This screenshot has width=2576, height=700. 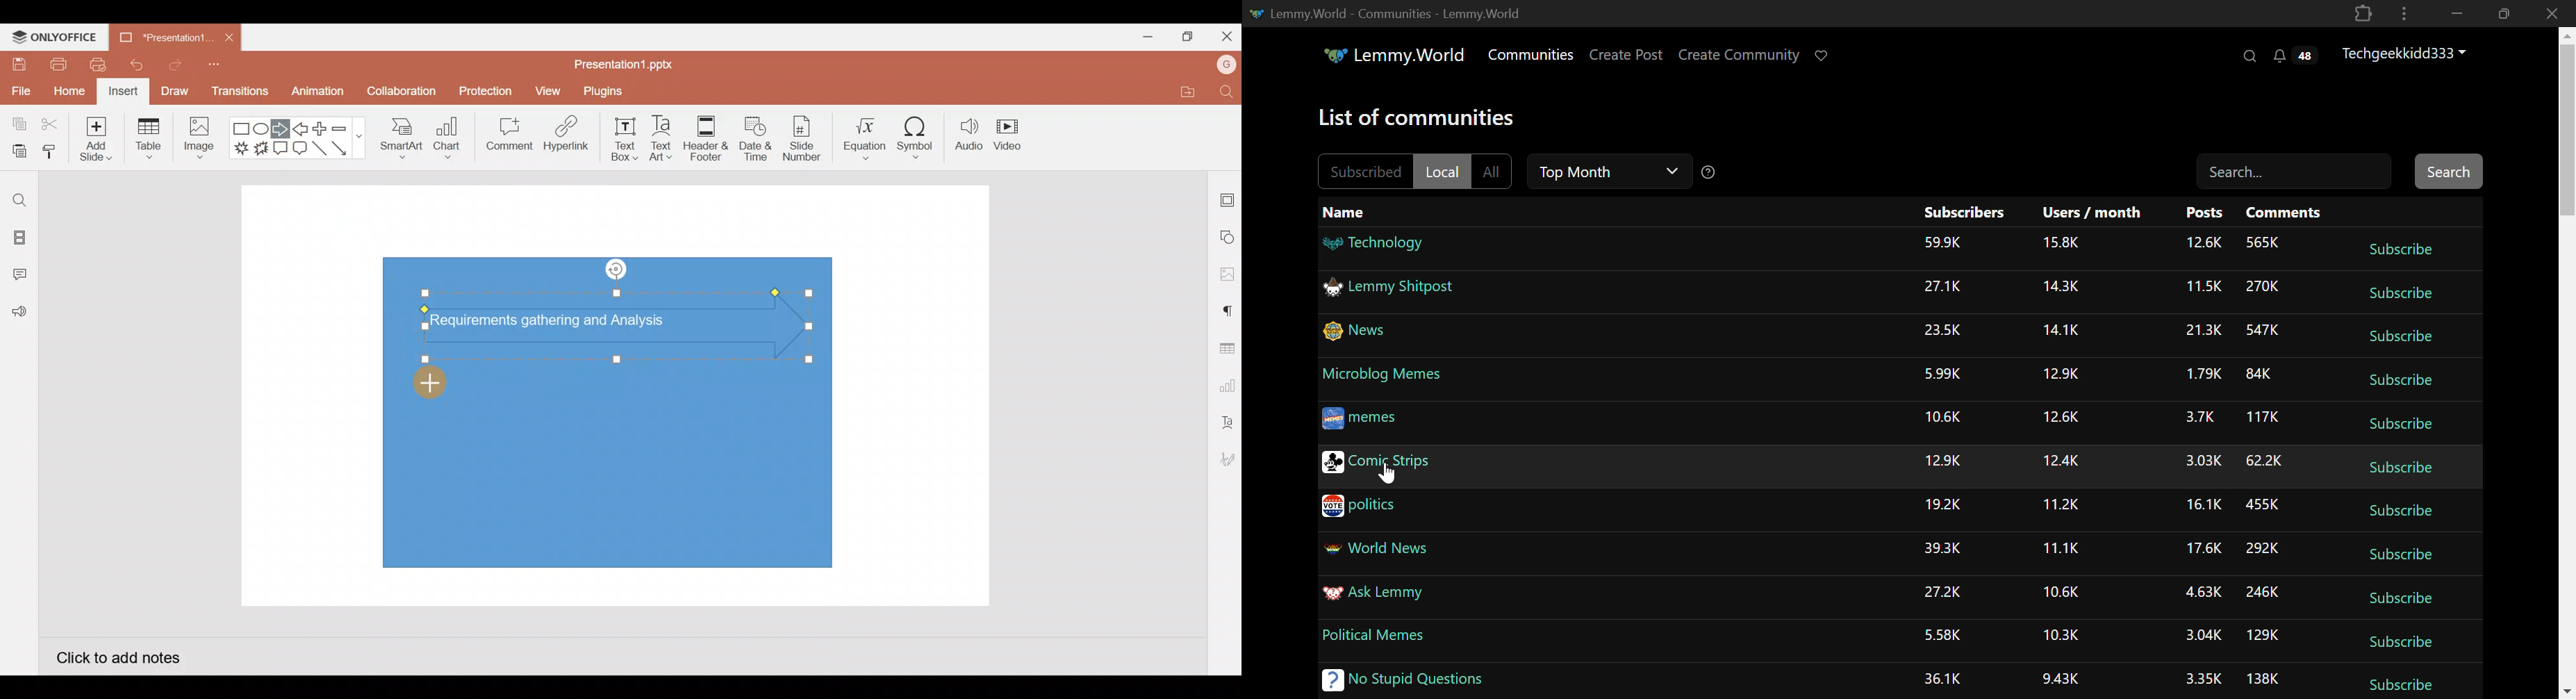 What do you see at coordinates (150, 140) in the screenshot?
I see `Table` at bounding box center [150, 140].